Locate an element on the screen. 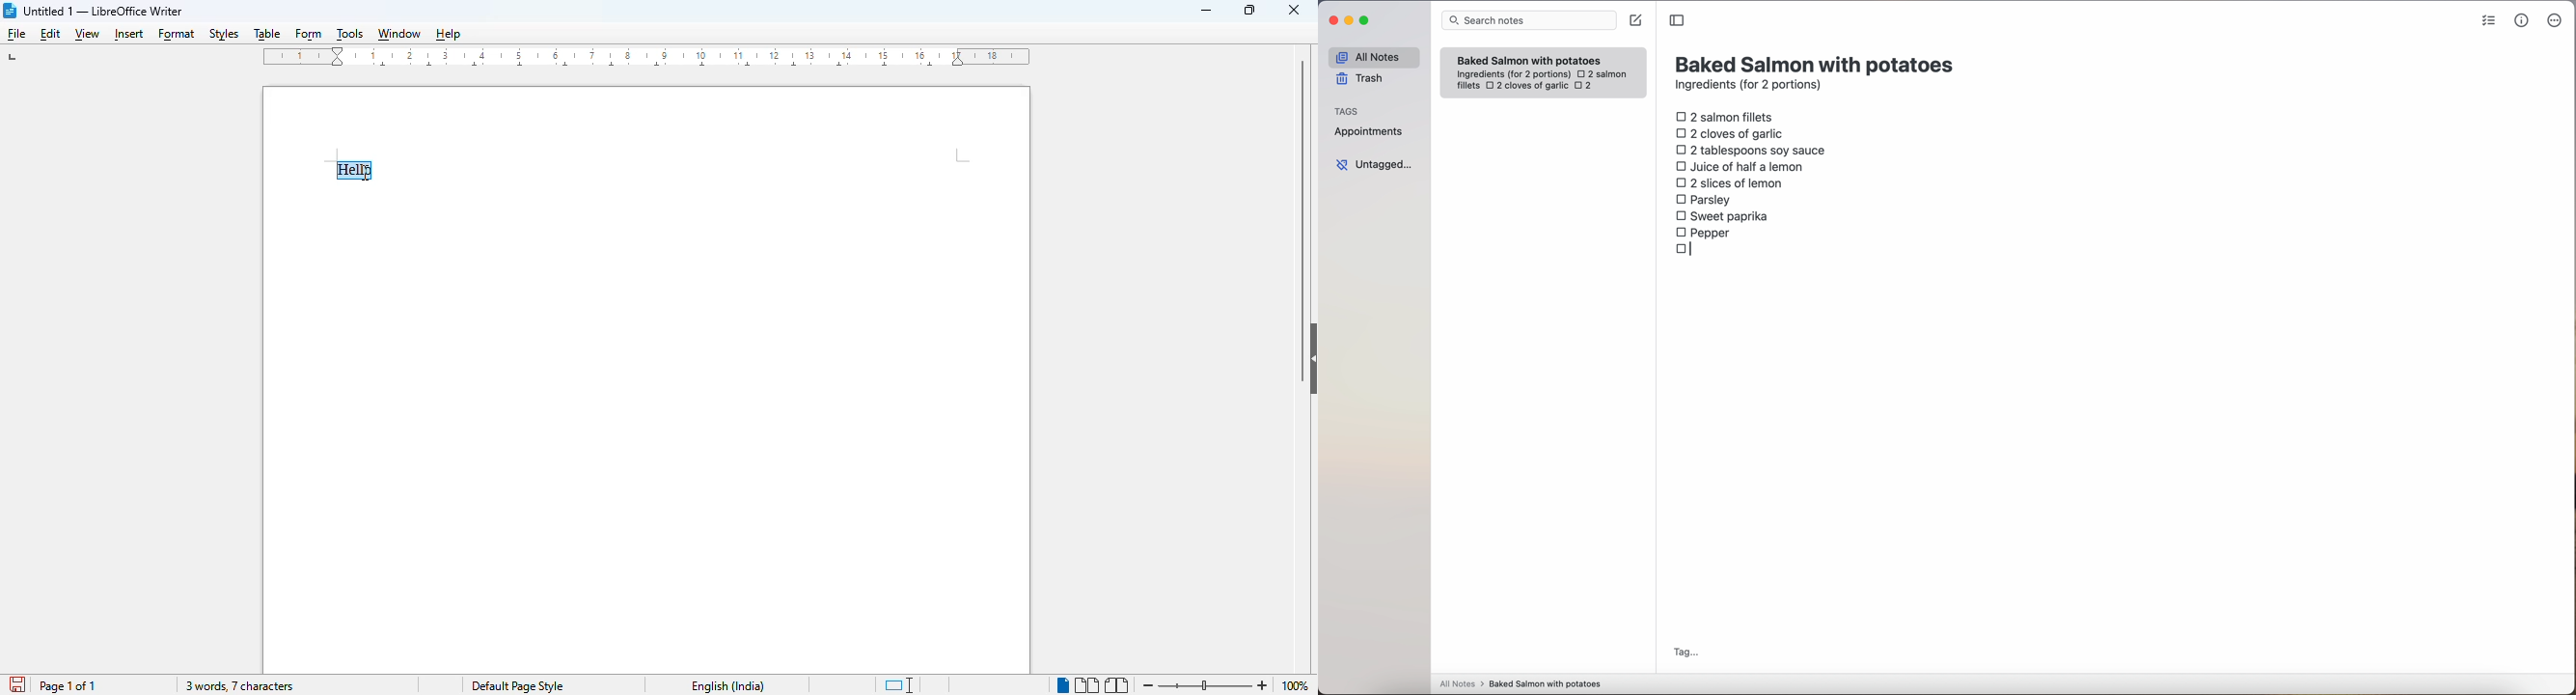 This screenshot has width=2576, height=700. ingredients (for 2 portions) is located at coordinates (1751, 86).